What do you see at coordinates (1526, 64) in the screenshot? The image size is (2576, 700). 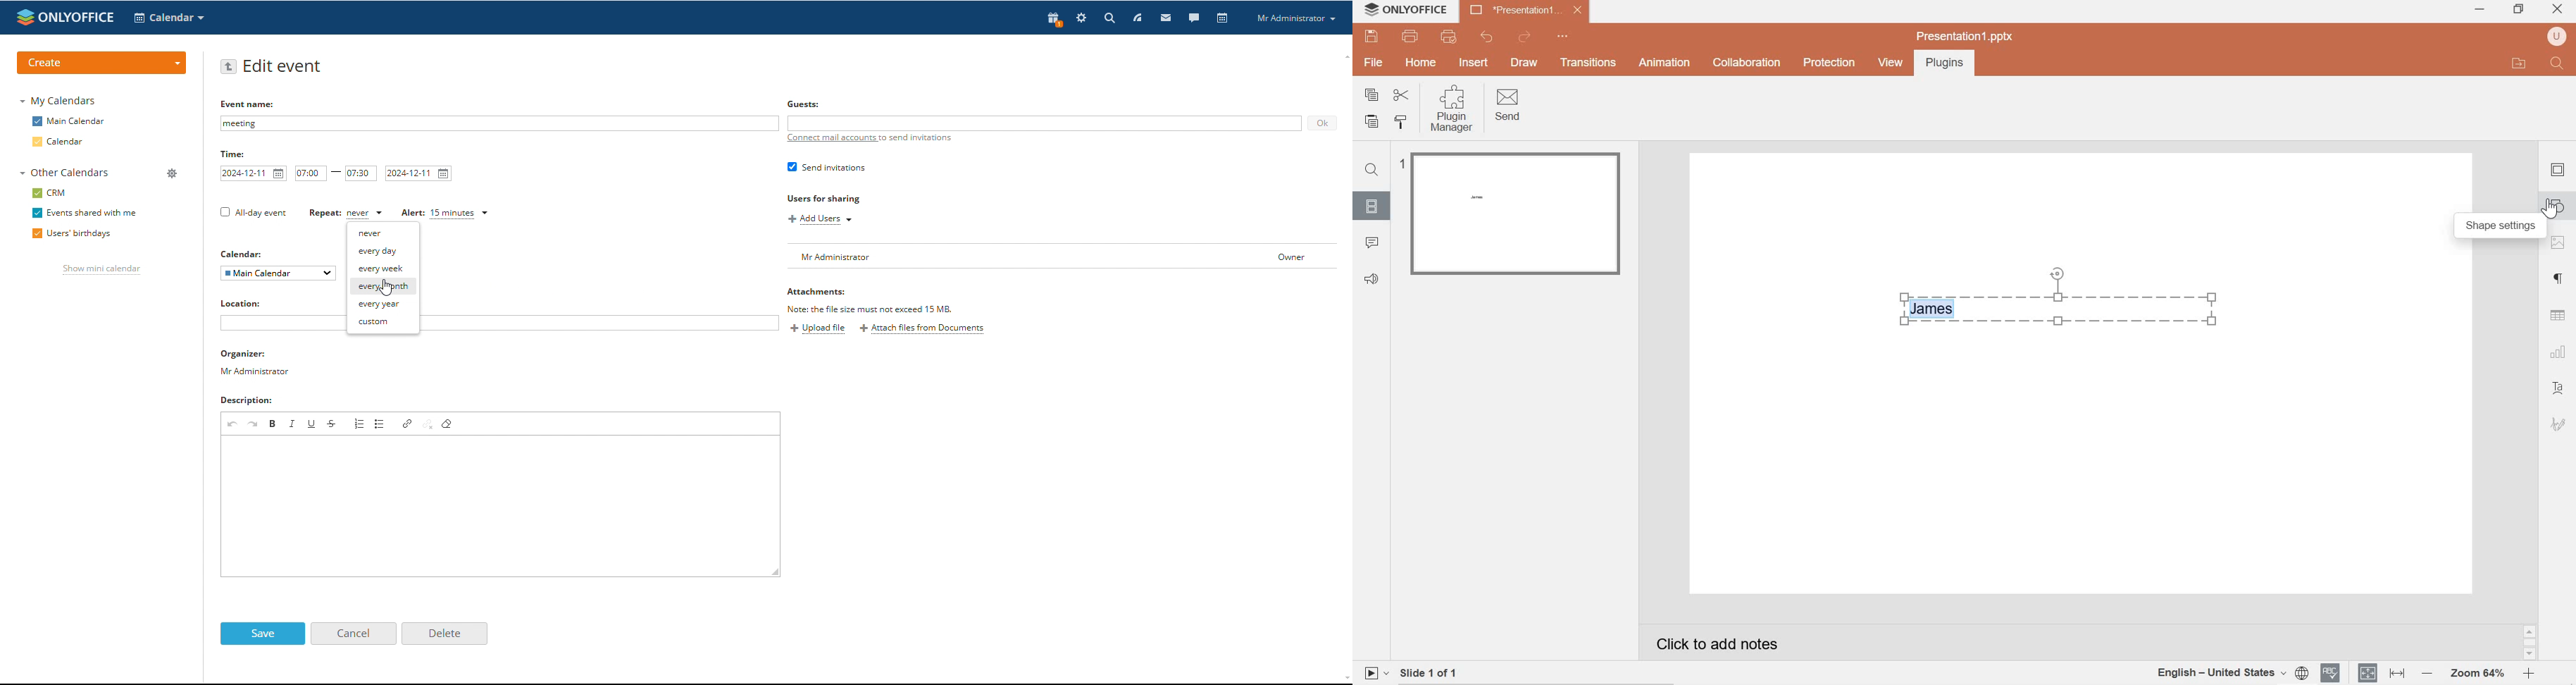 I see `DRAW` at bounding box center [1526, 64].